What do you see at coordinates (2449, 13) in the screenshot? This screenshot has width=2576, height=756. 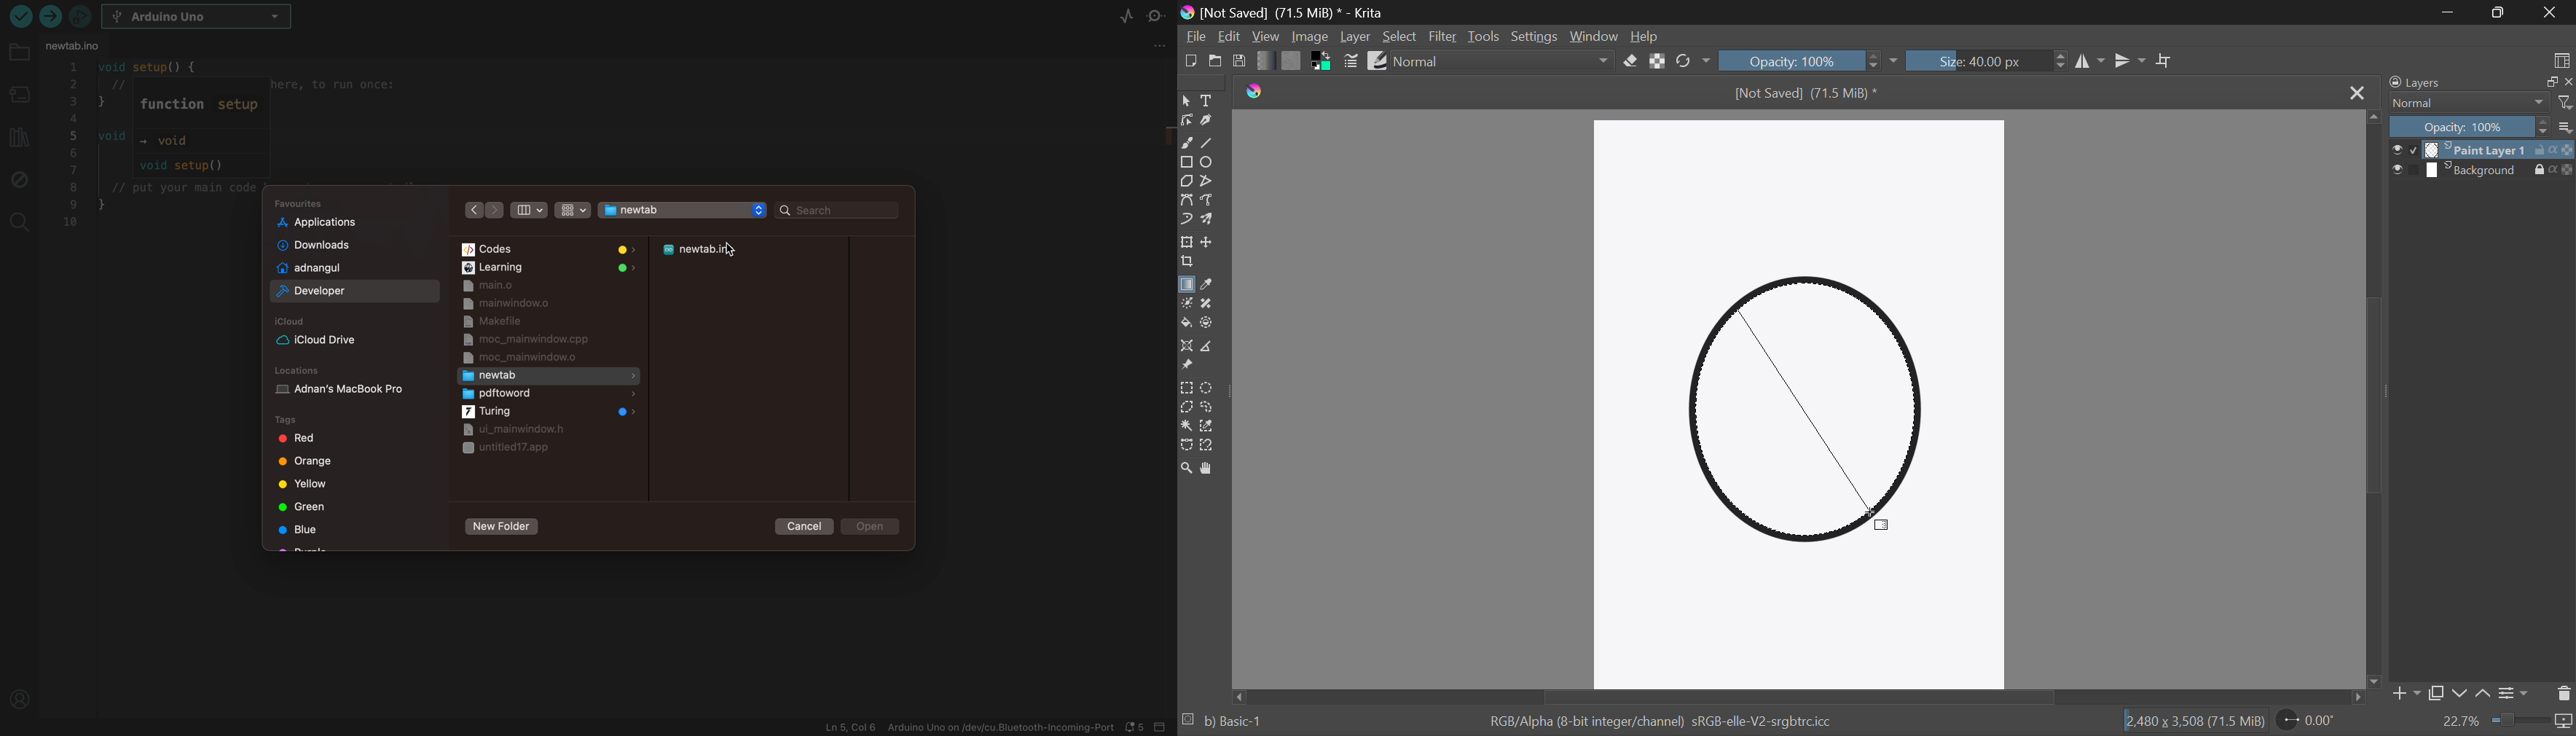 I see `Restore Down` at bounding box center [2449, 13].